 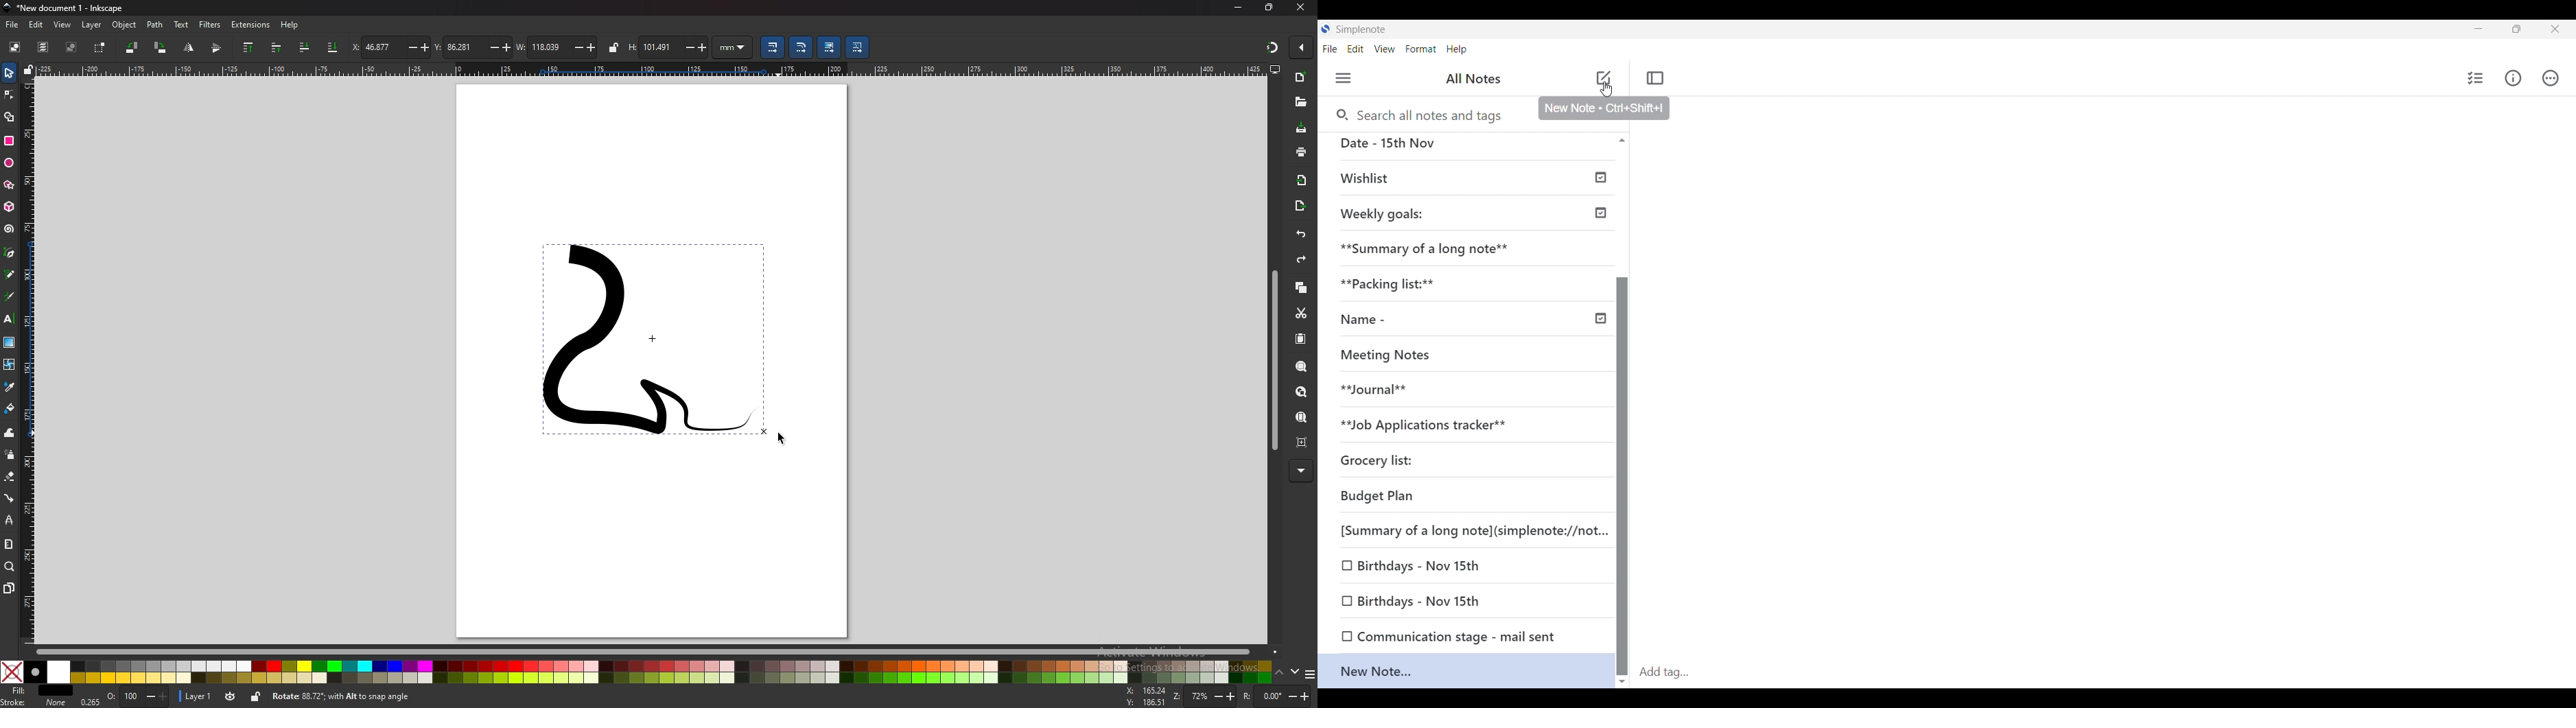 I want to click on selector, so click(x=10, y=72).